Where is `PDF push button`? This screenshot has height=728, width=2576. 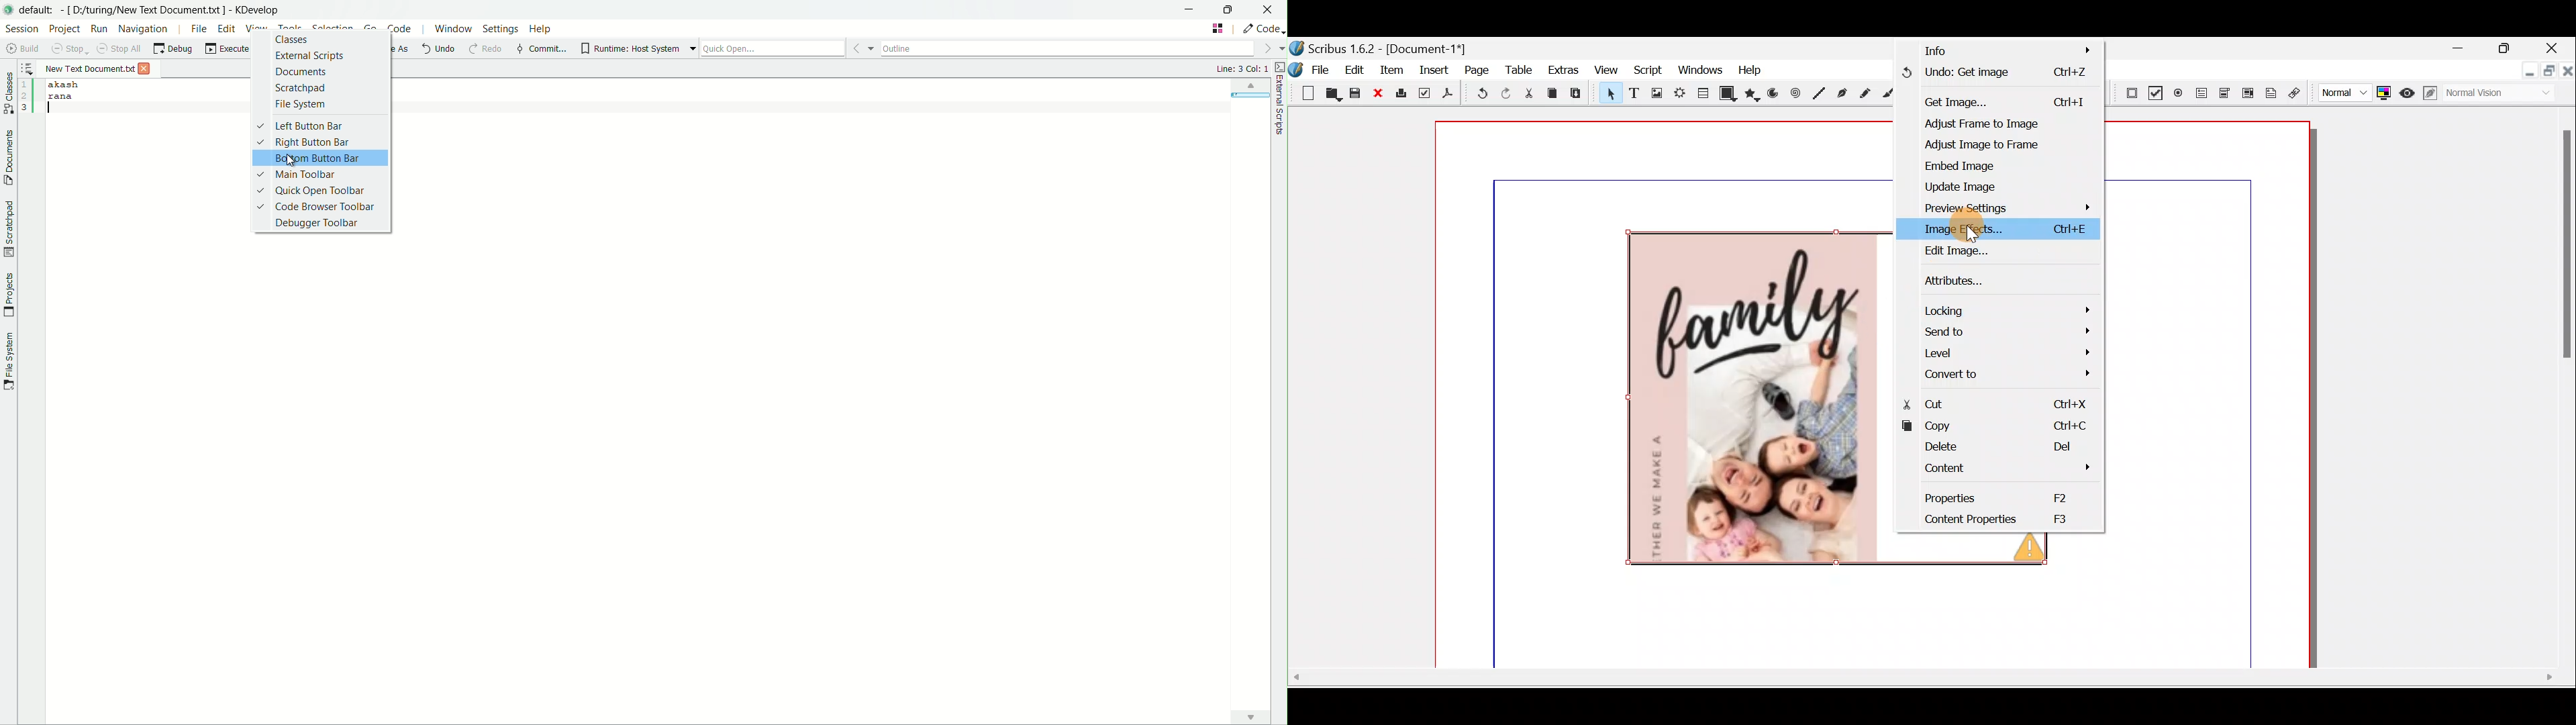 PDF push button is located at coordinates (2127, 91).